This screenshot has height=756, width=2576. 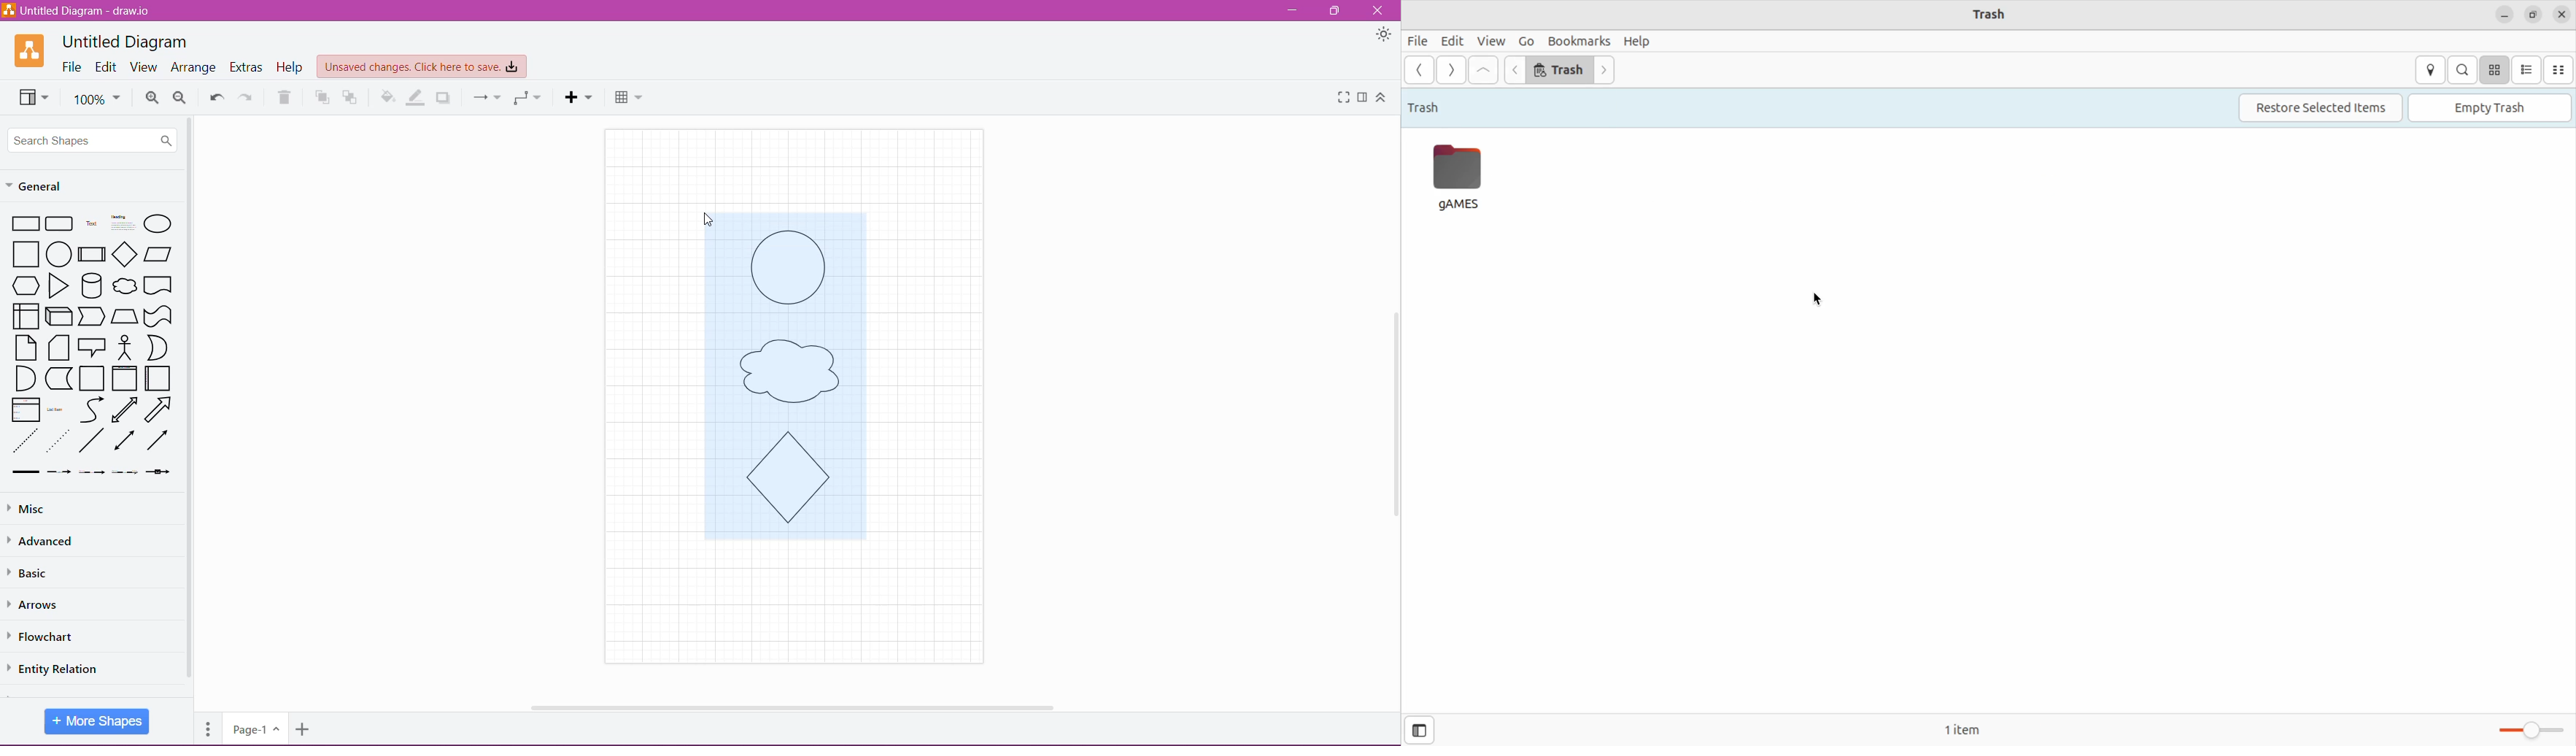 What do you see at coordinates (93, 345) in the screenshot?
I see `Available shapes in General` at bounding box center [93, 345].